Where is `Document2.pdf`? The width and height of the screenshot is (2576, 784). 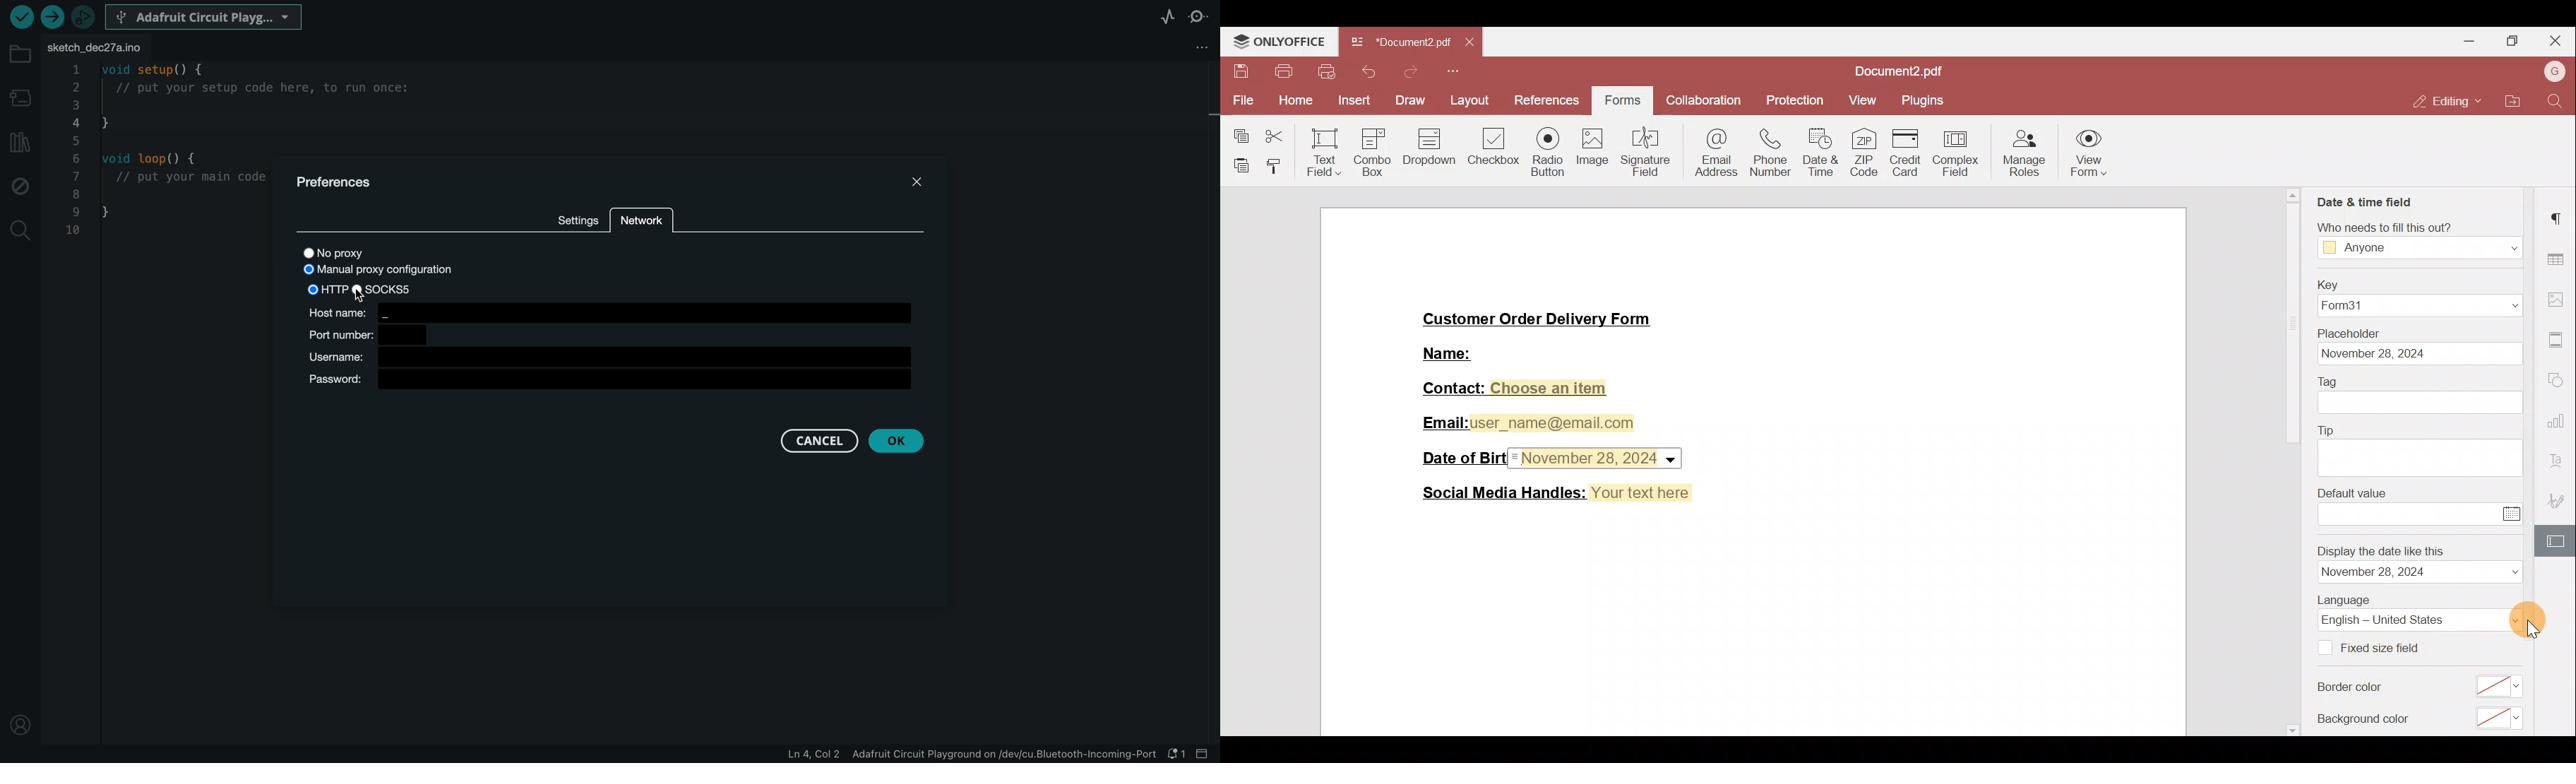 Document2.pdf is located at coordinates (1400, 42).